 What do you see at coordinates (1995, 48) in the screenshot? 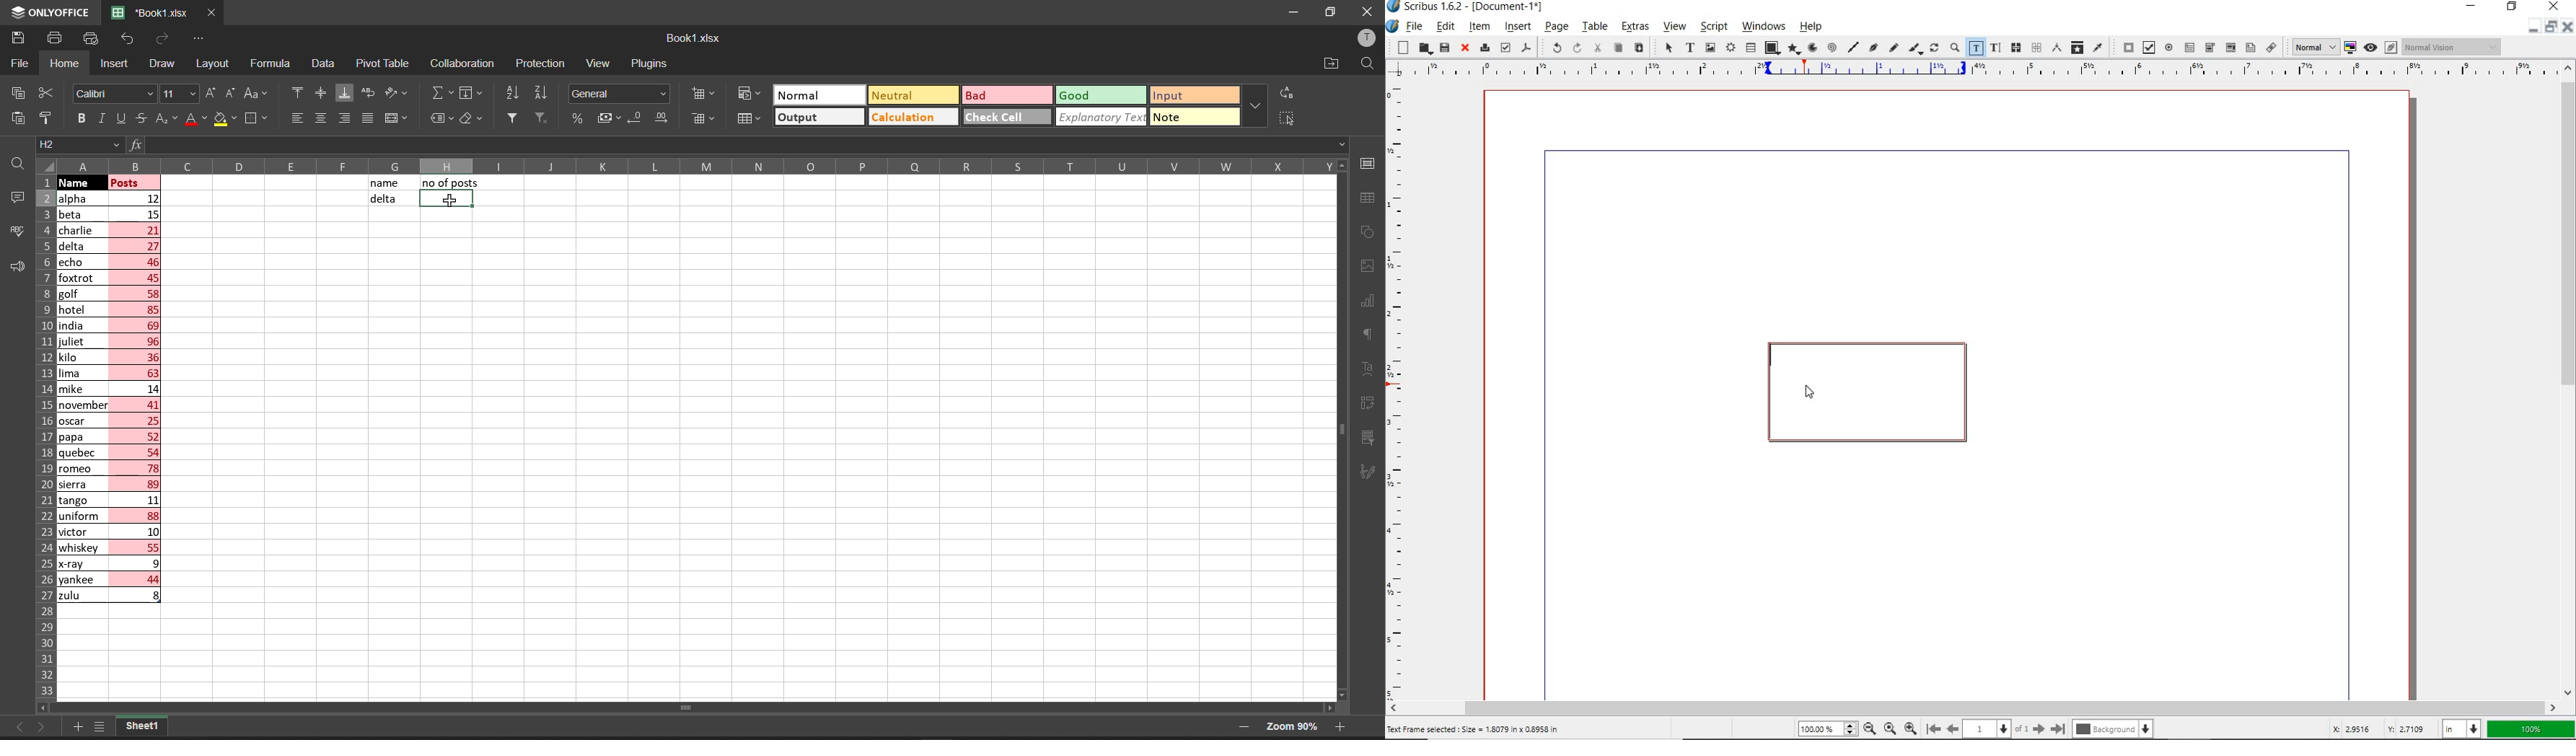
I see `edit text with story editor` at bounding box center [1995, 48].